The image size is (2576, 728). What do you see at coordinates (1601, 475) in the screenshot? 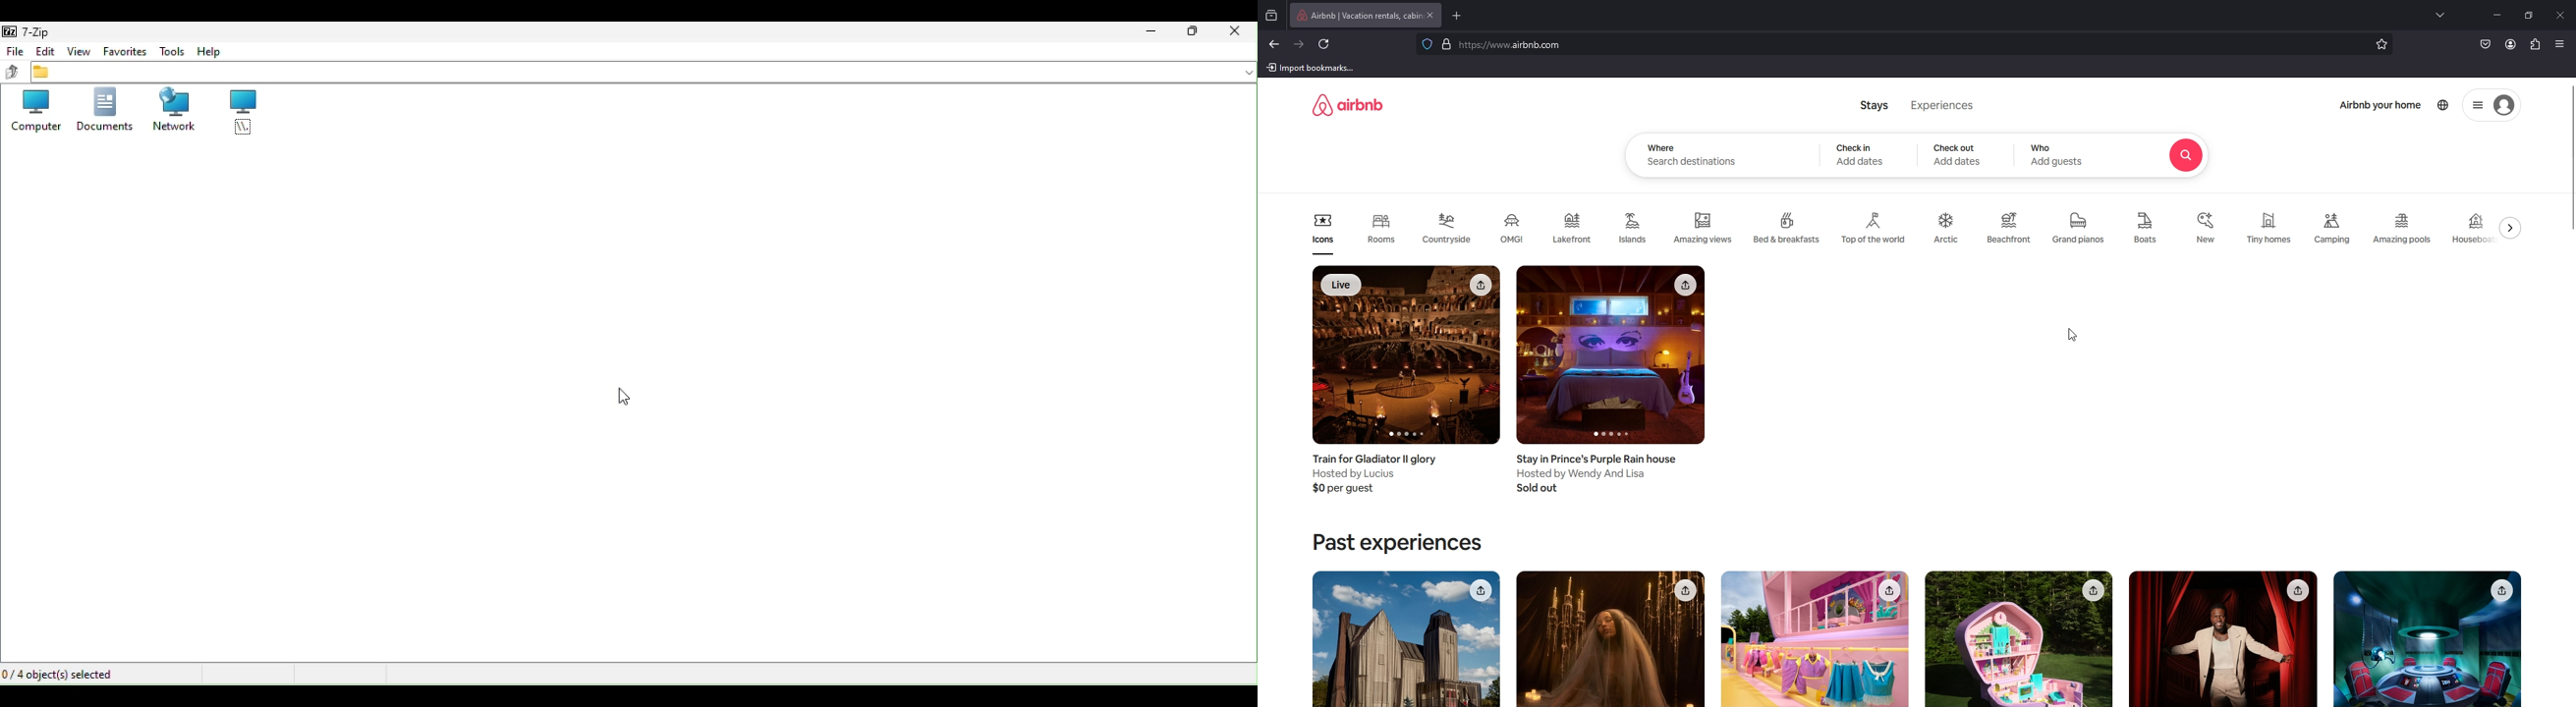
I see `Stay in Prince’s Purple Rain house Hosted by Wendy And Lisa Sold out` at bounding box center [1601, 475].